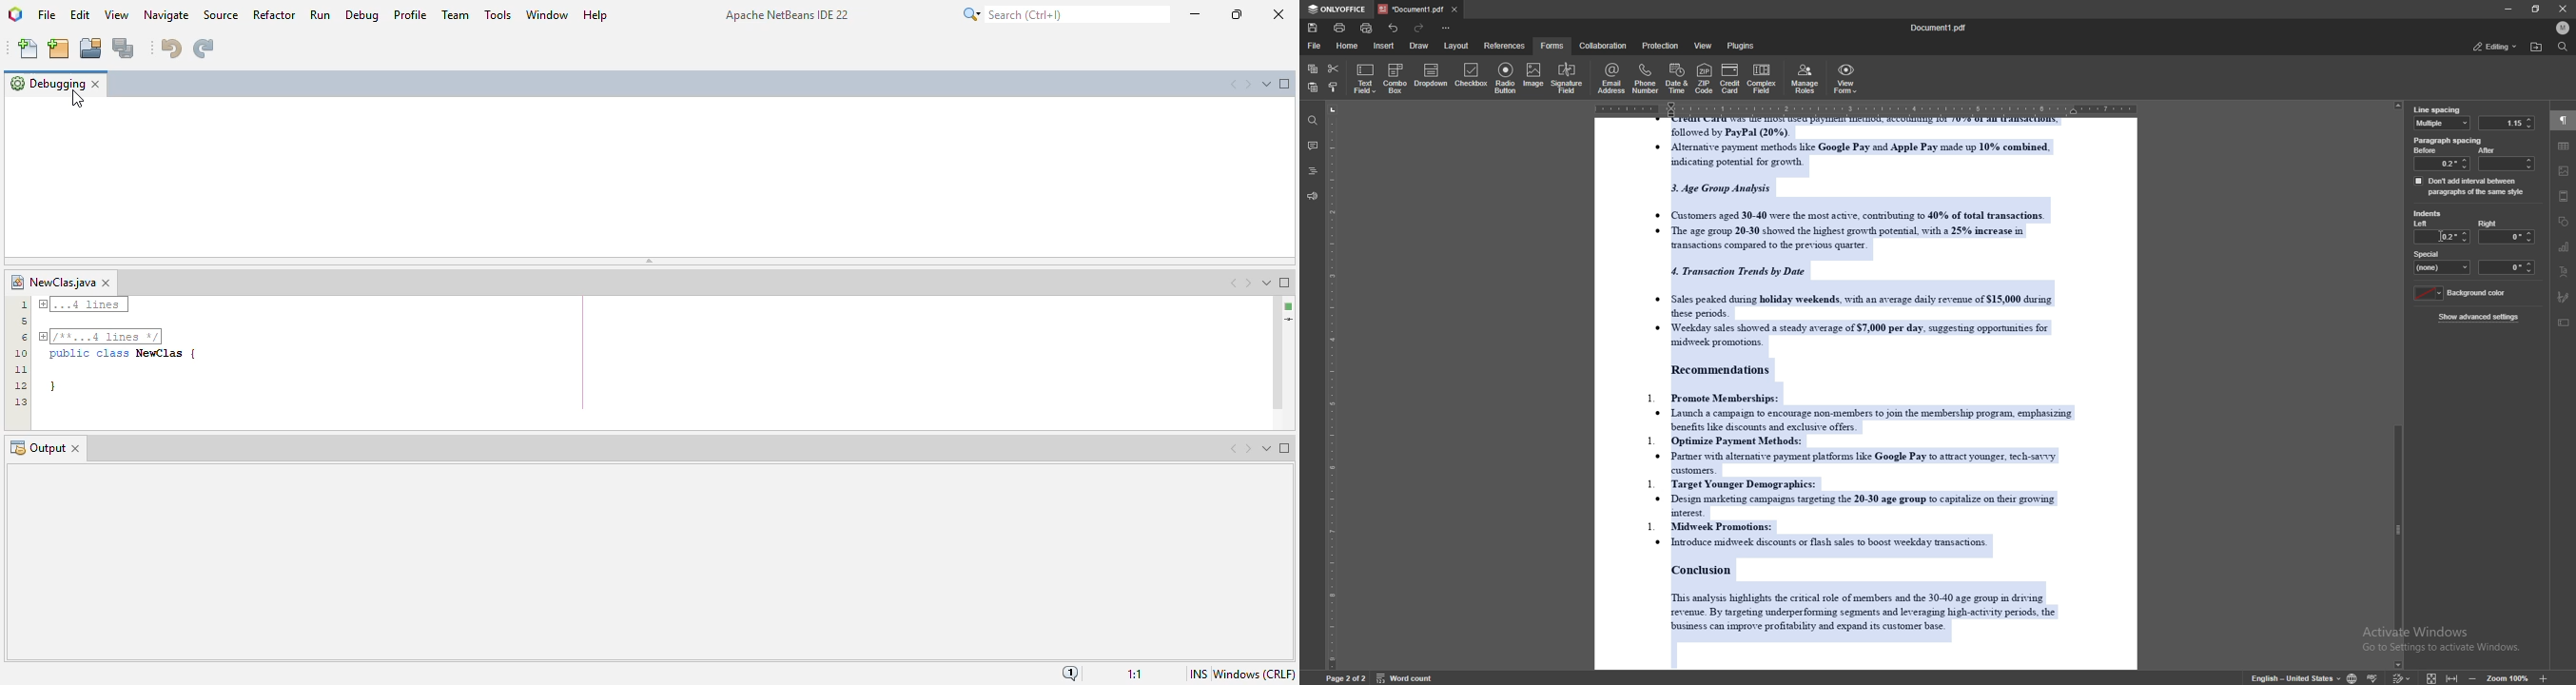 This screenshot has width=2576, height=700. I want to click on email address, so click(1612, 78).